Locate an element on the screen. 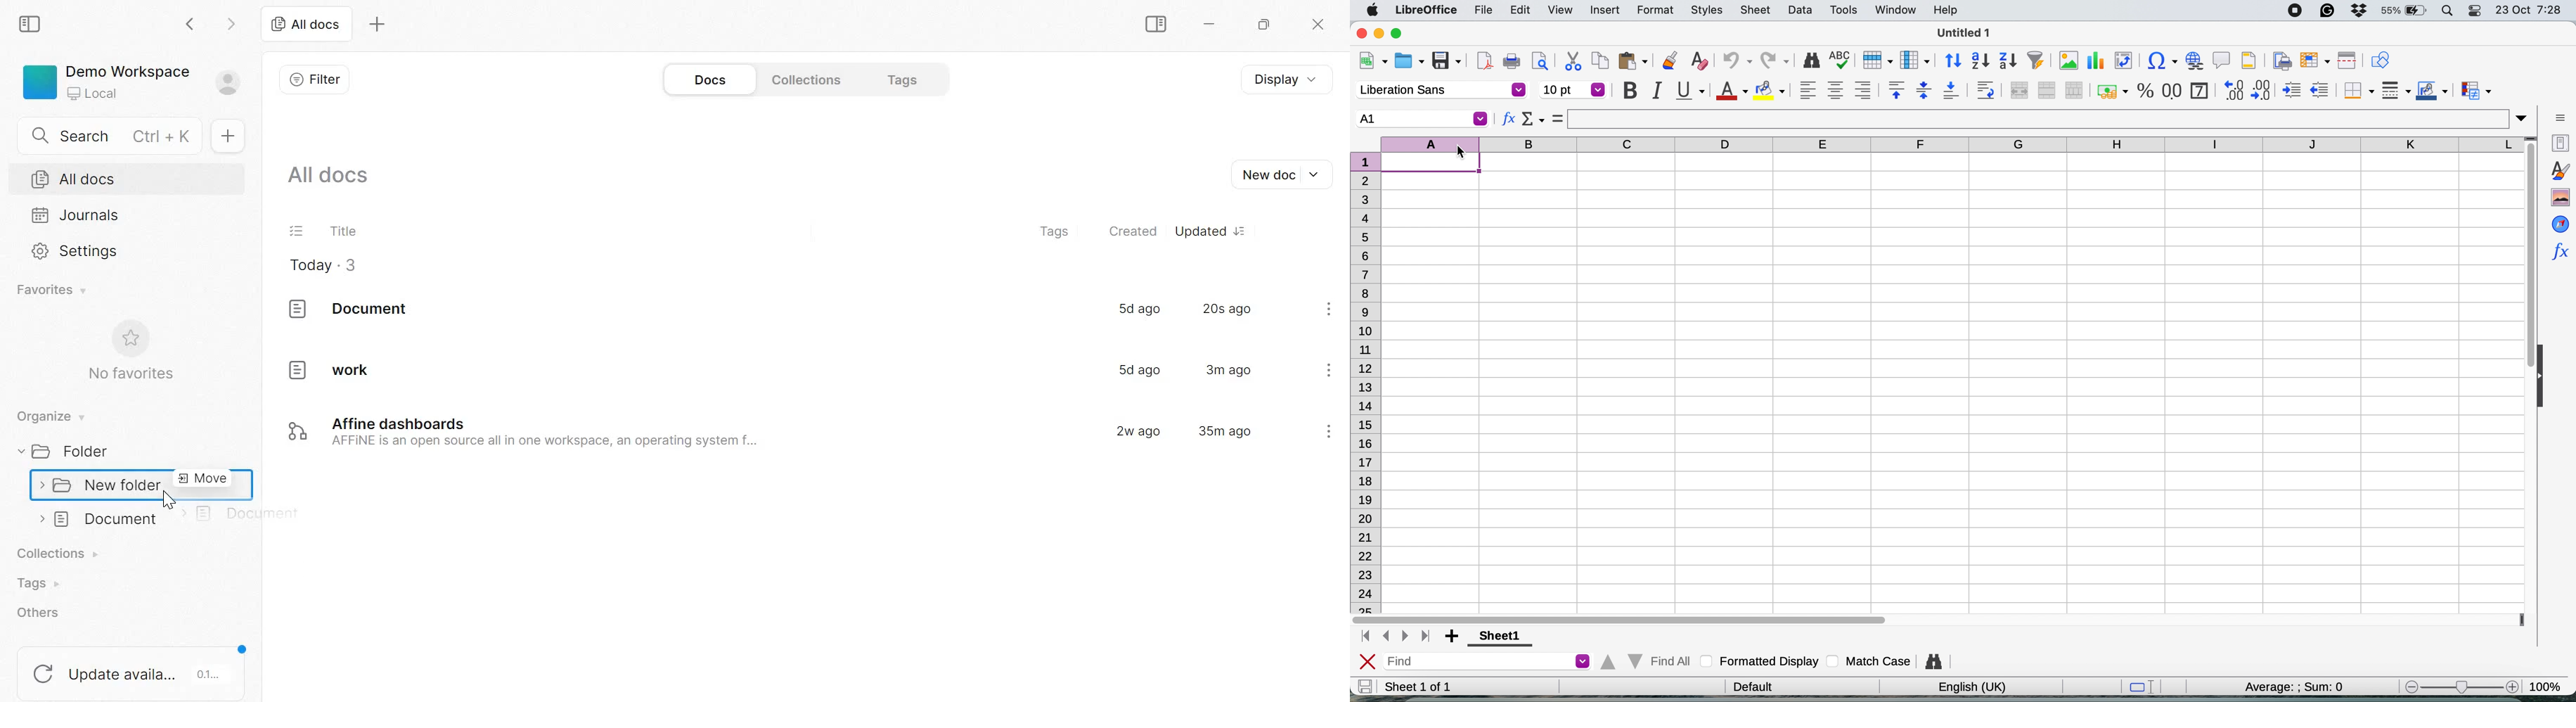 This screenshot has width=2576, height=728. current cell selection is located at coordinates (1418, 118).